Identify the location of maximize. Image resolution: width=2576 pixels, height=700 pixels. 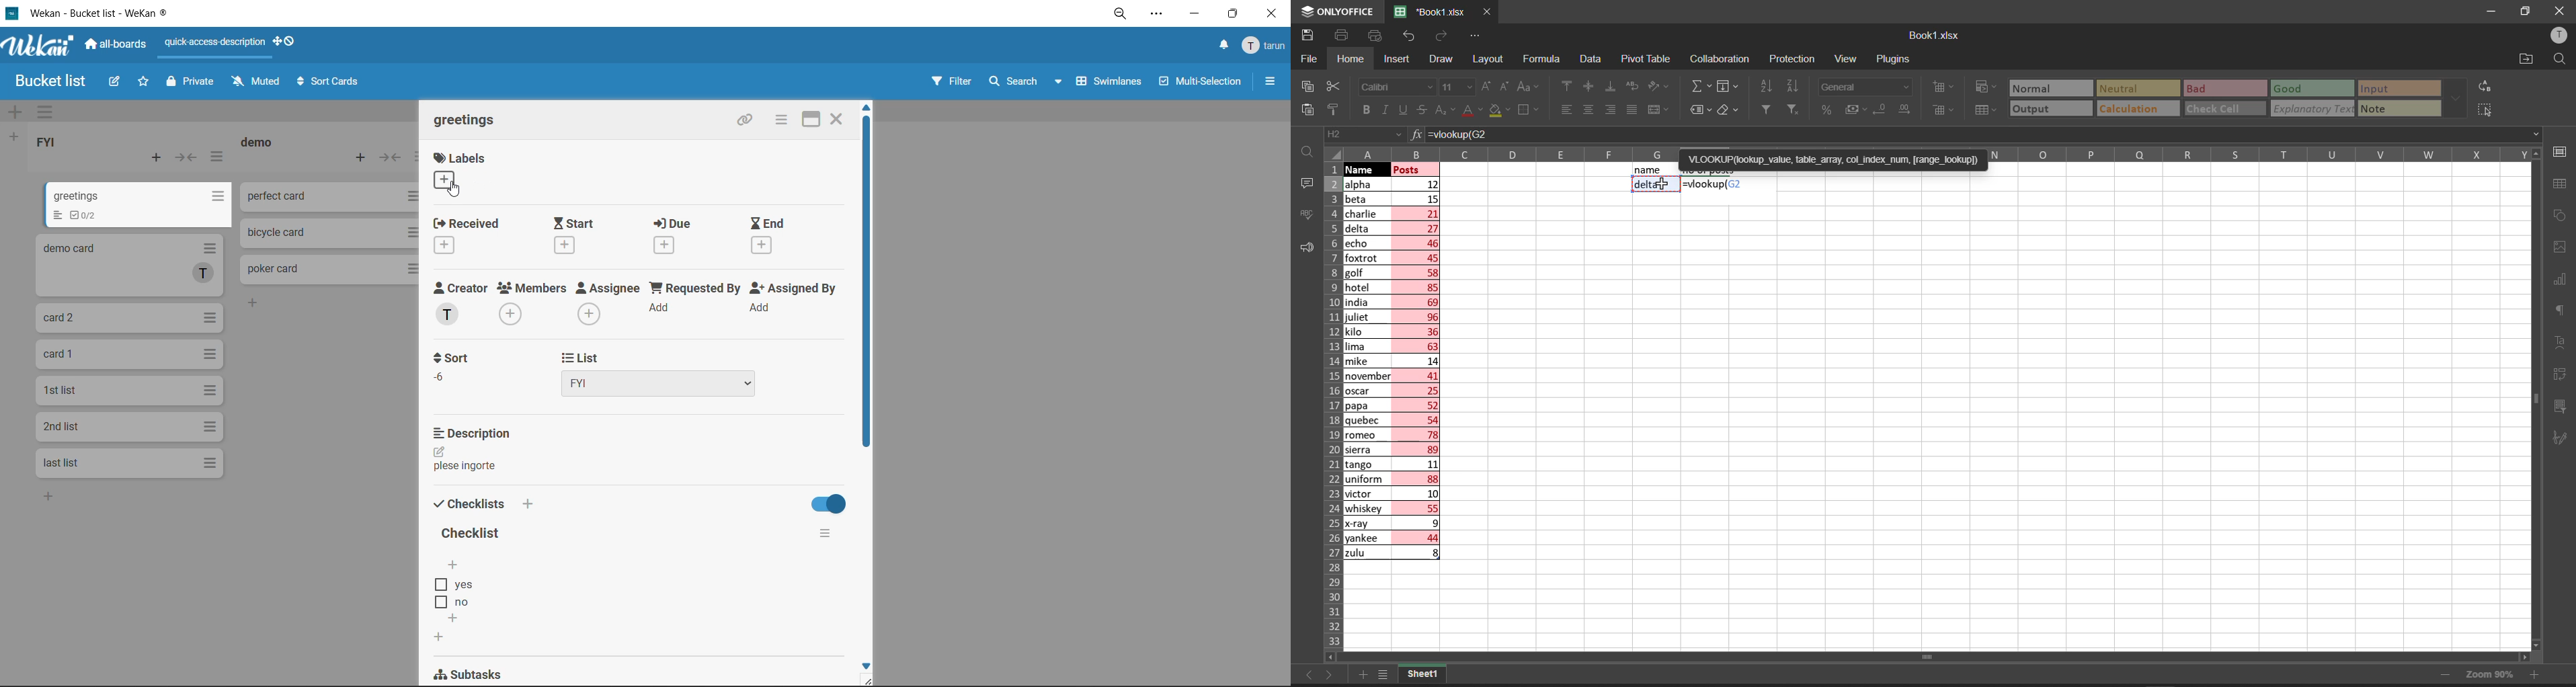
(2528, 12).